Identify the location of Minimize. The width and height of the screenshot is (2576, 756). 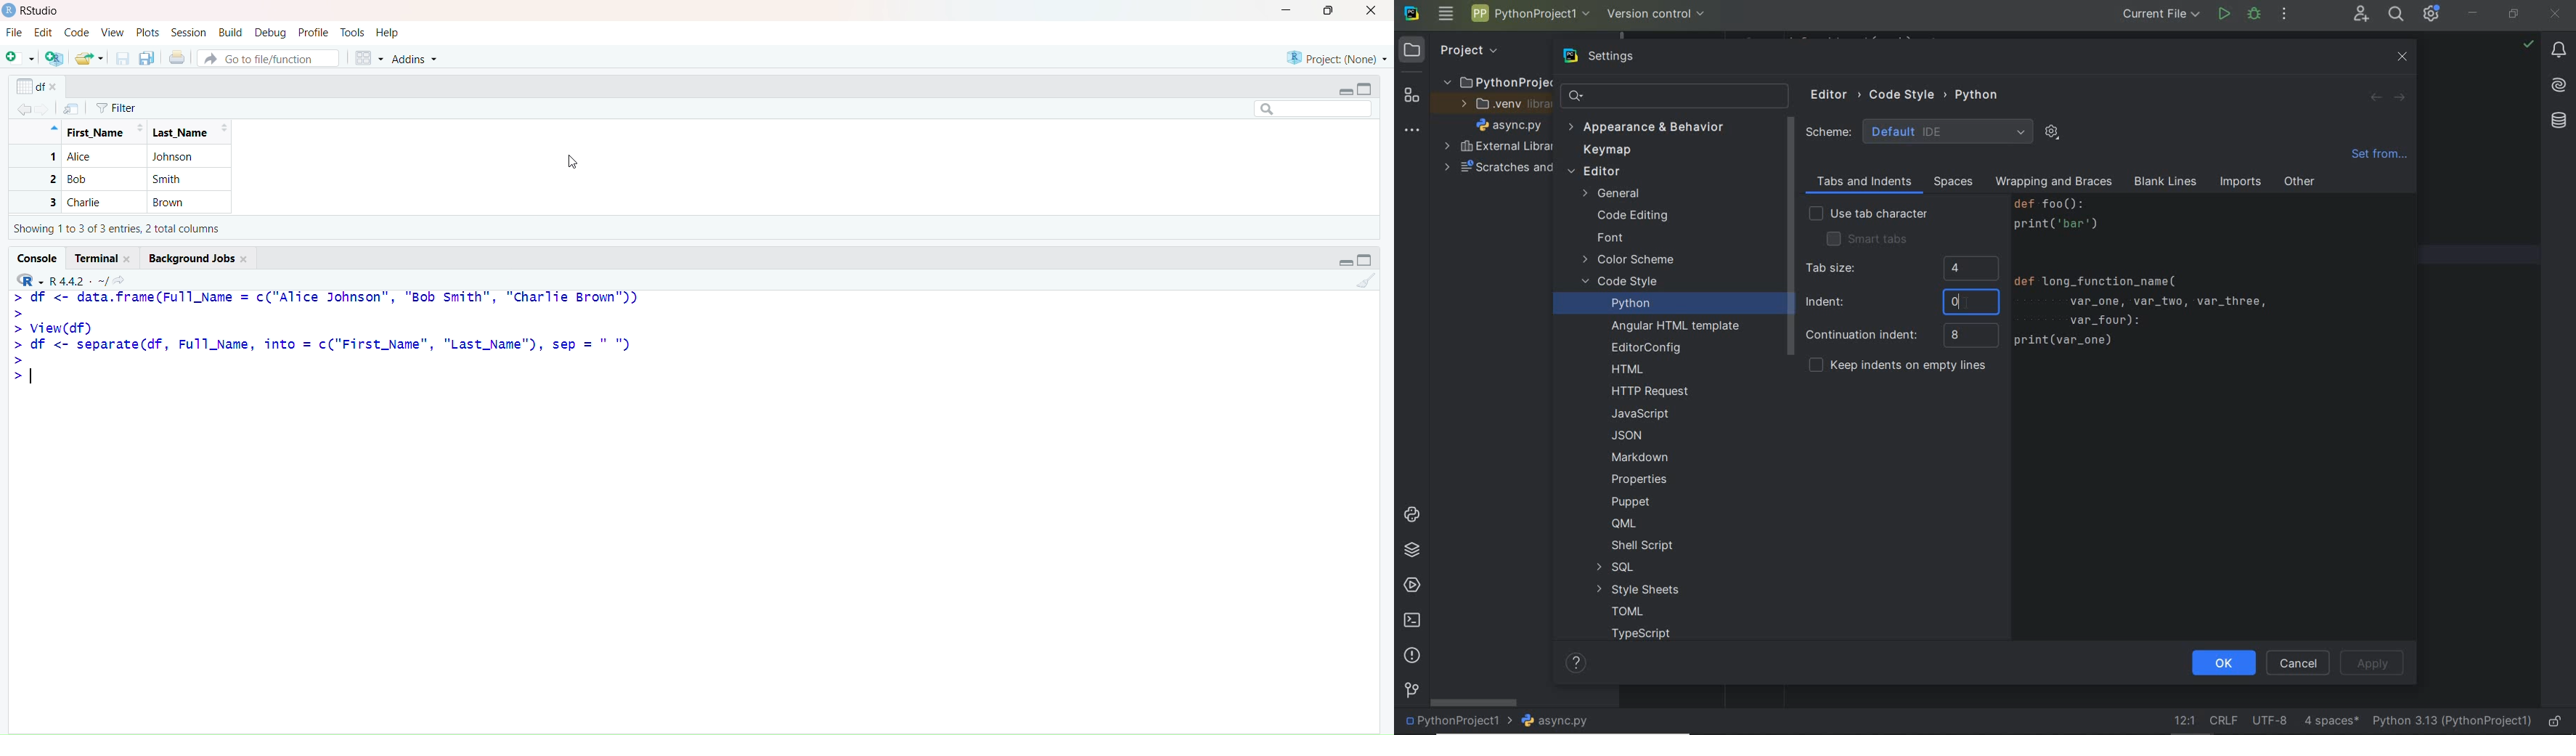
(1343, 261).